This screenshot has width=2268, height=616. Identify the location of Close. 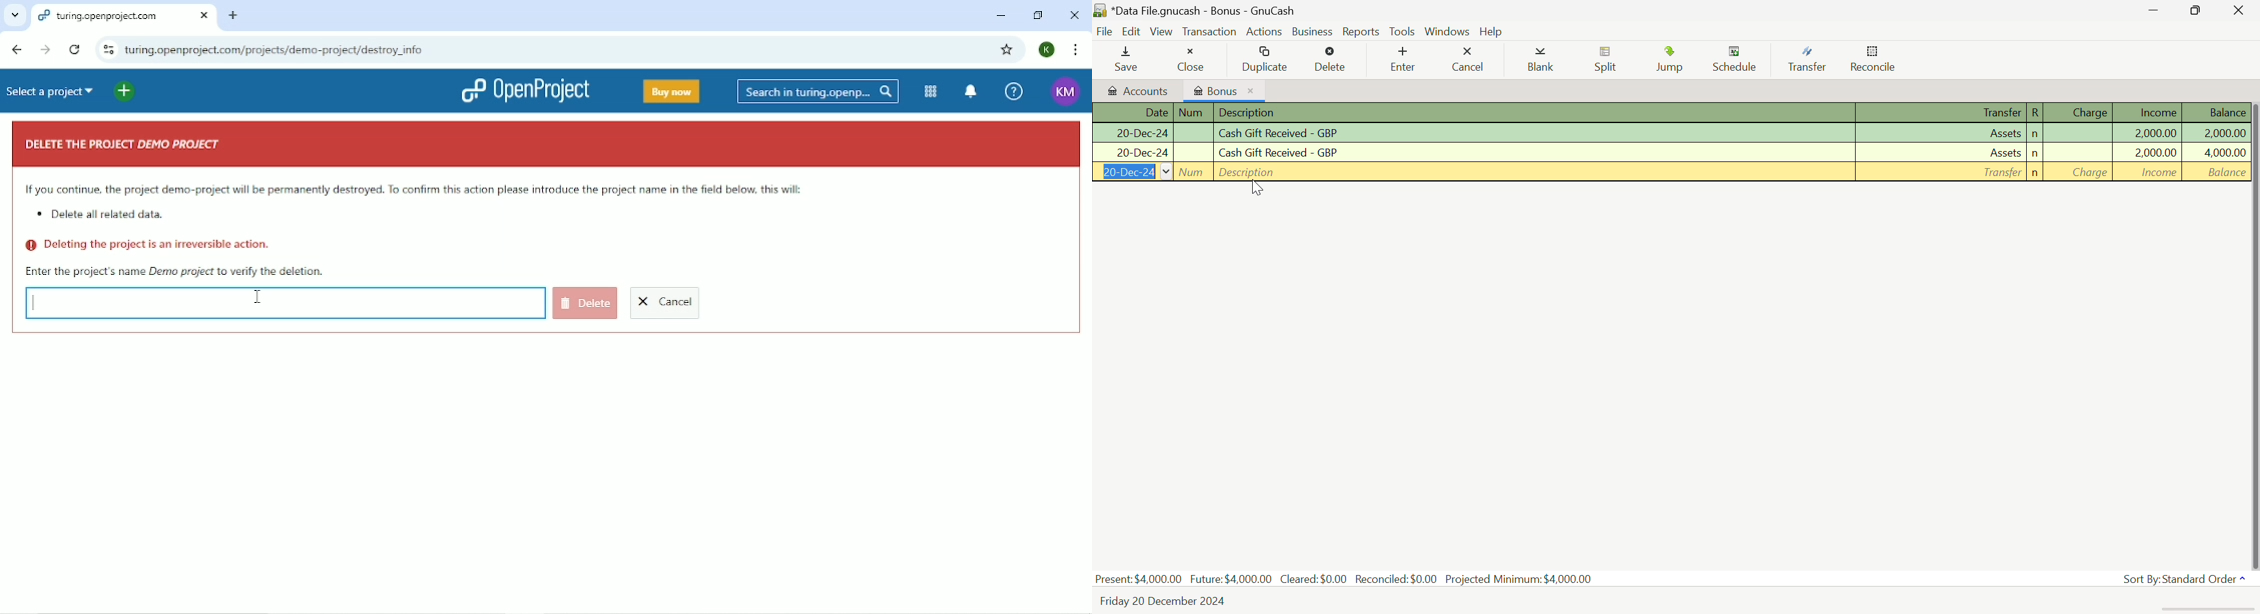
(1190, 57).